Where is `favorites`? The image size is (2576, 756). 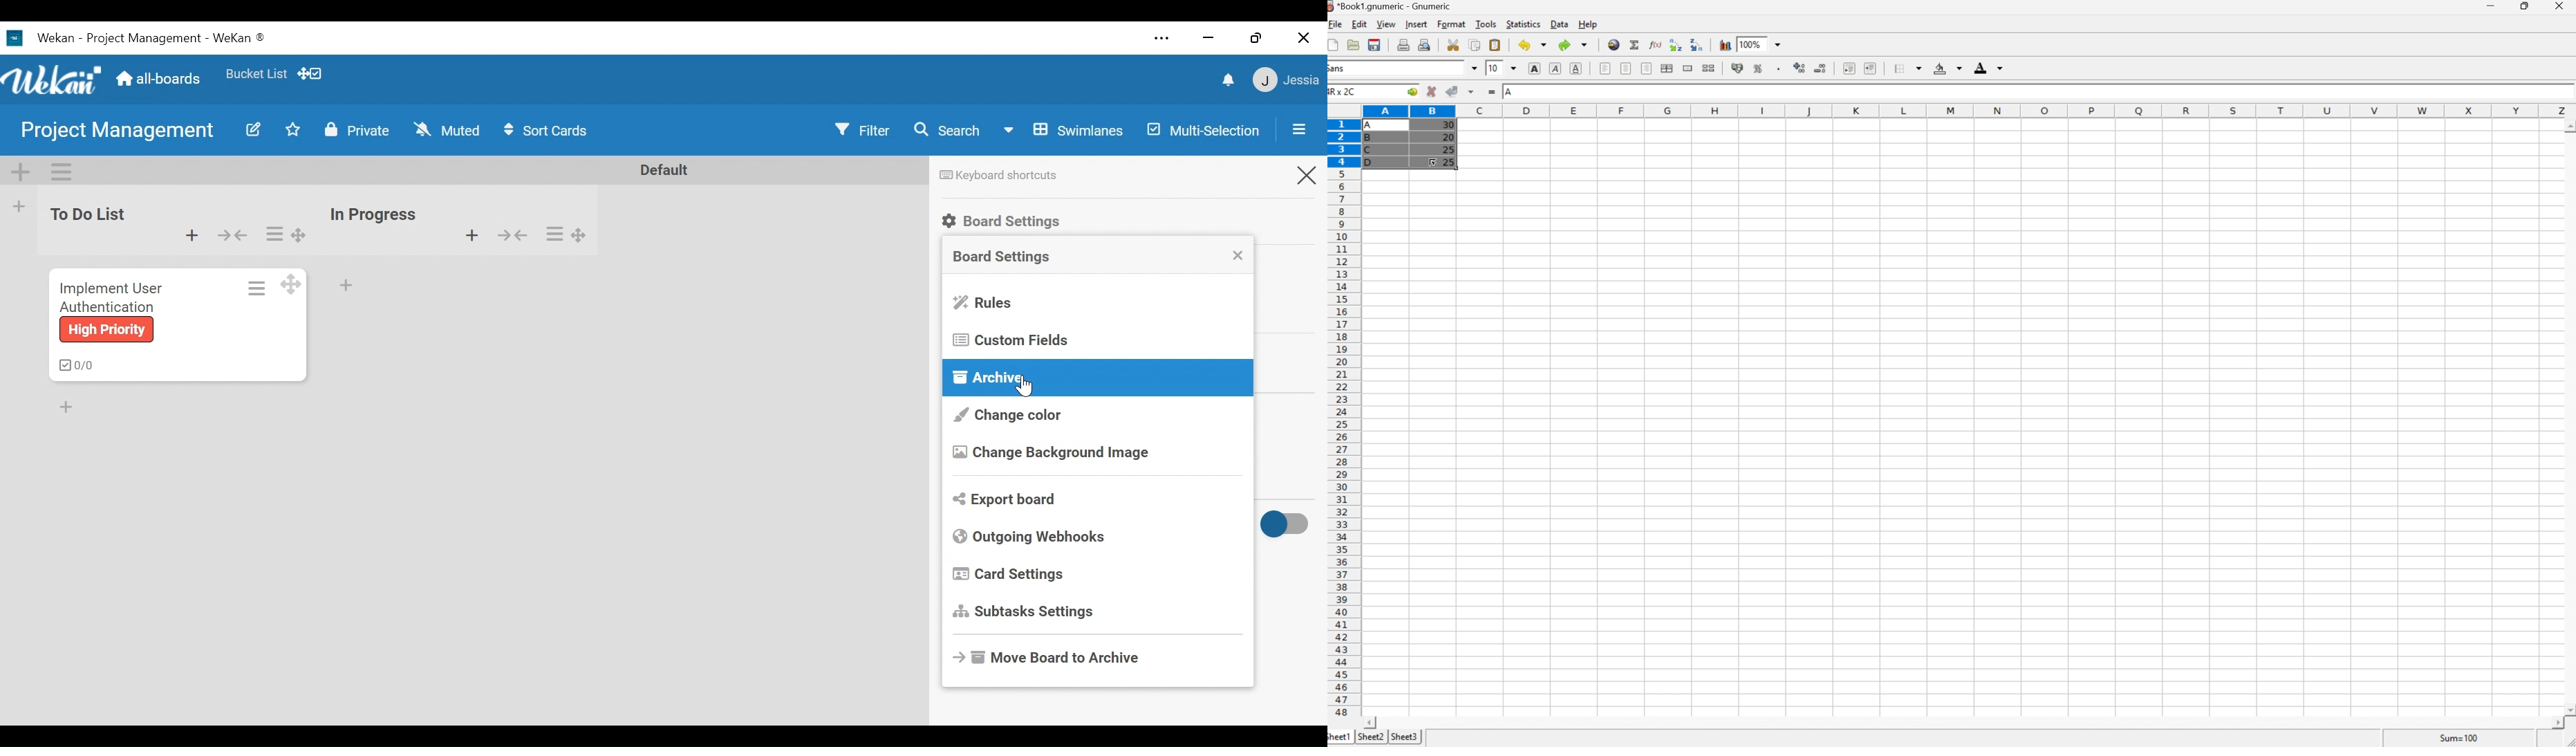 favorites is located at coordinates (254, 71).